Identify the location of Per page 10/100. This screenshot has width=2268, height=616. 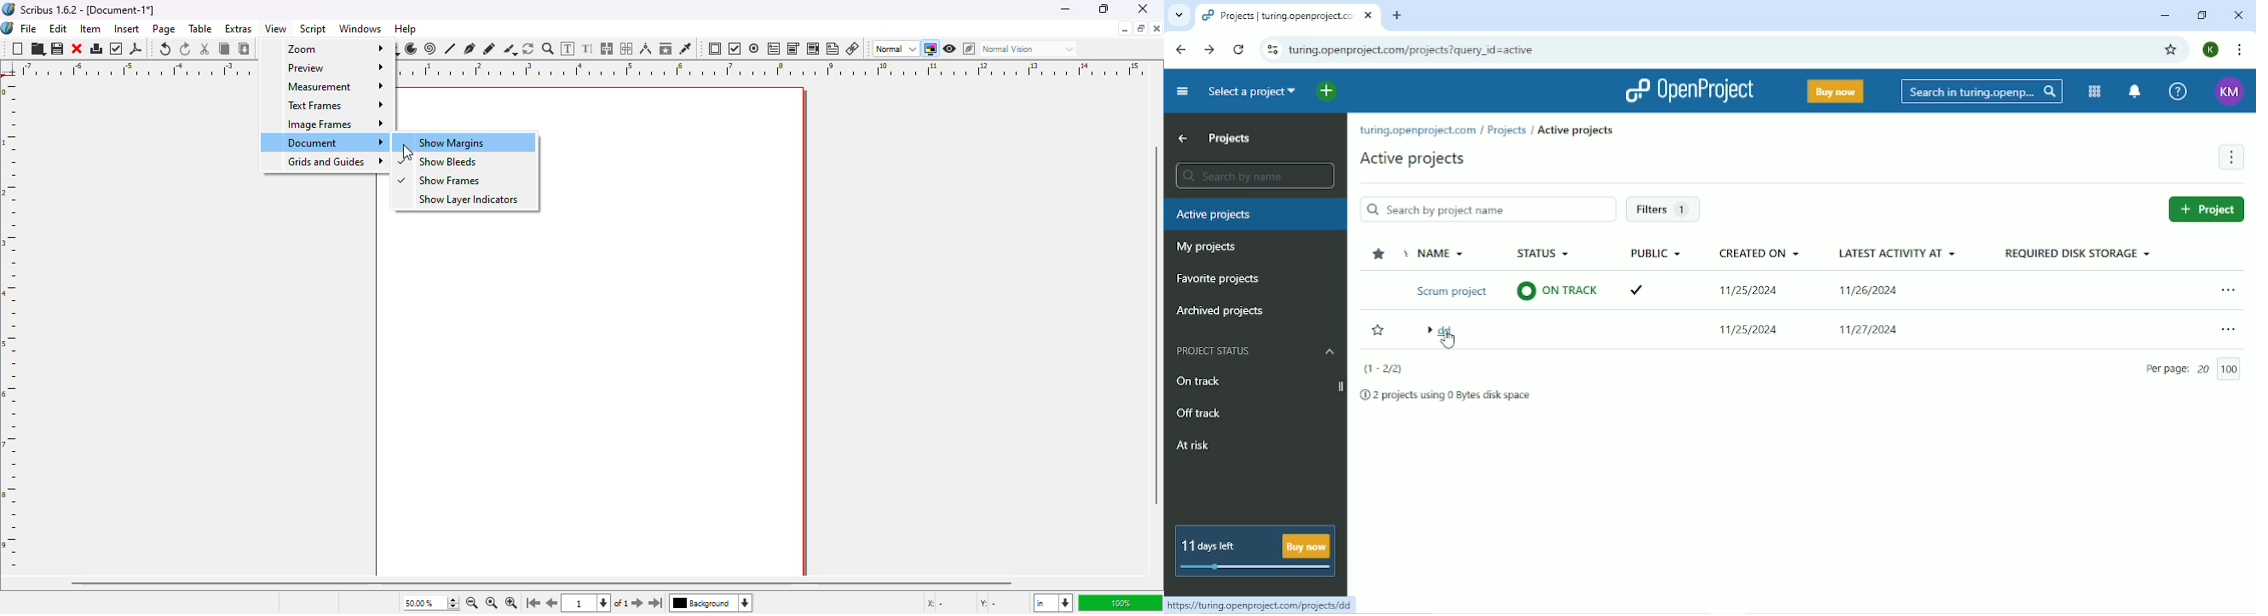
(2195, 370).